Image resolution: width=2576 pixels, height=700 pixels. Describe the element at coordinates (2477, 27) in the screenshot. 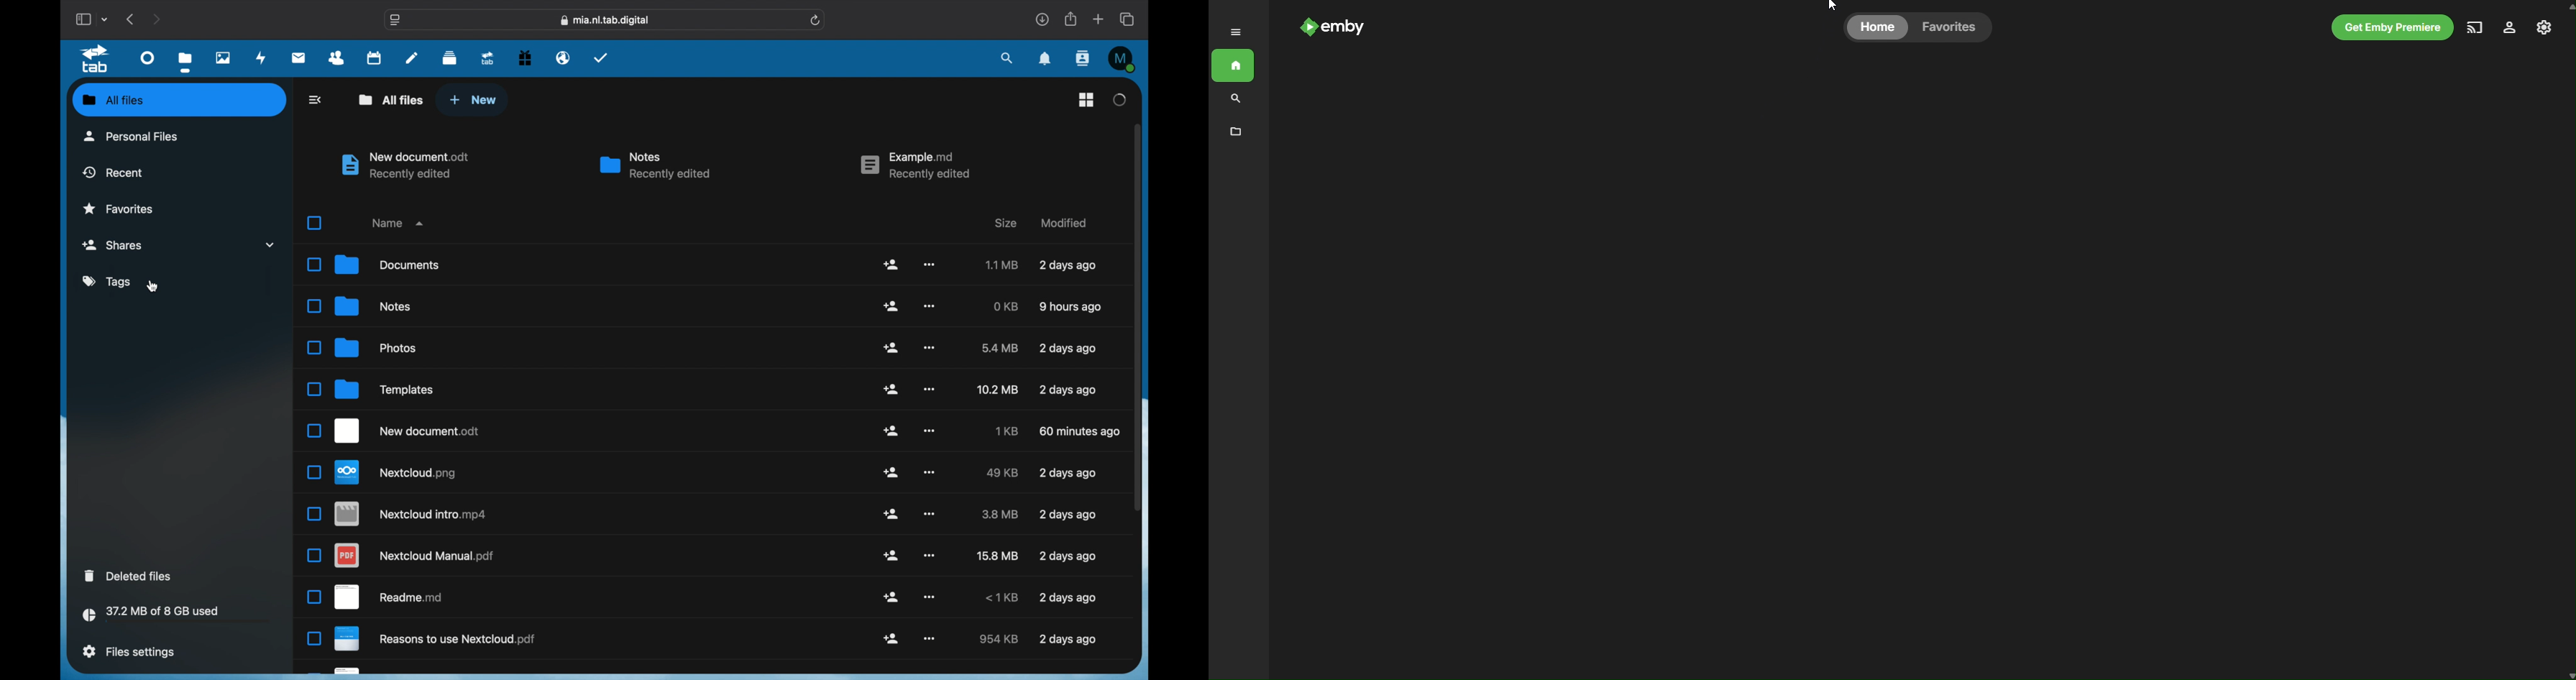

I see `Broadcast` at that location.